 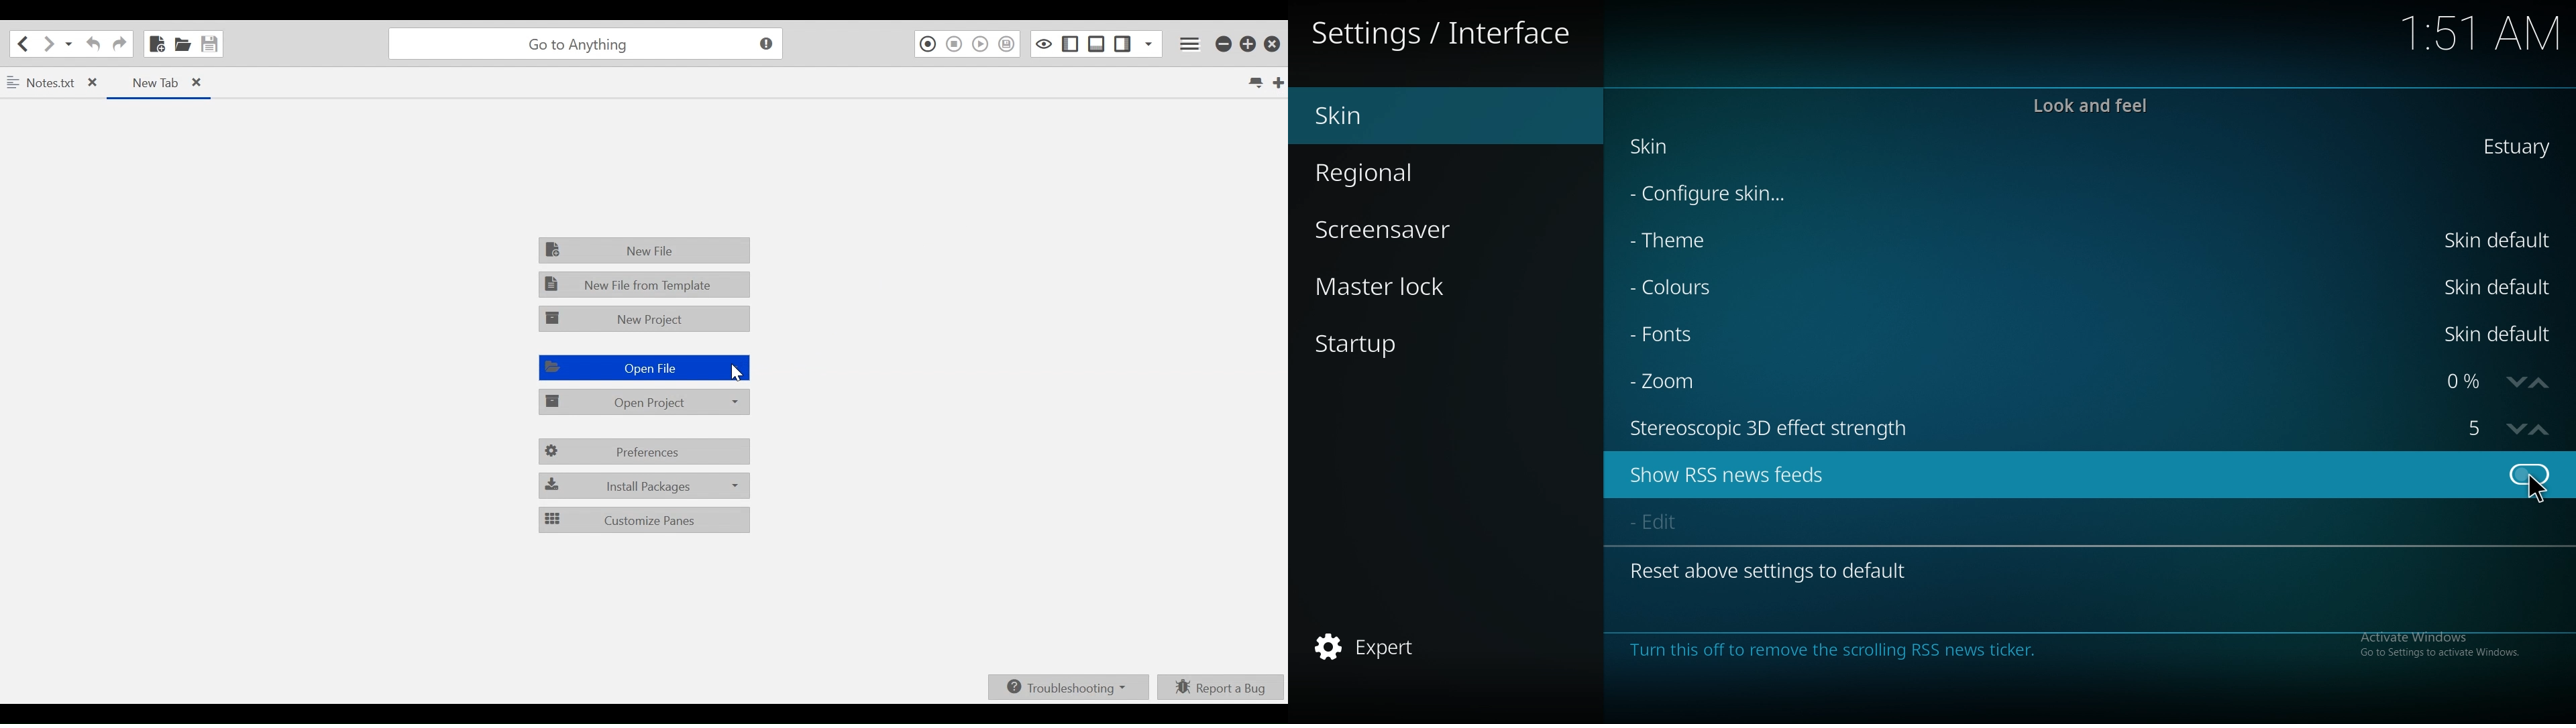 What do you see at coordinates (1687, 335) in the screenshot?
I see `fonts` at bounding box center [1687, 335].